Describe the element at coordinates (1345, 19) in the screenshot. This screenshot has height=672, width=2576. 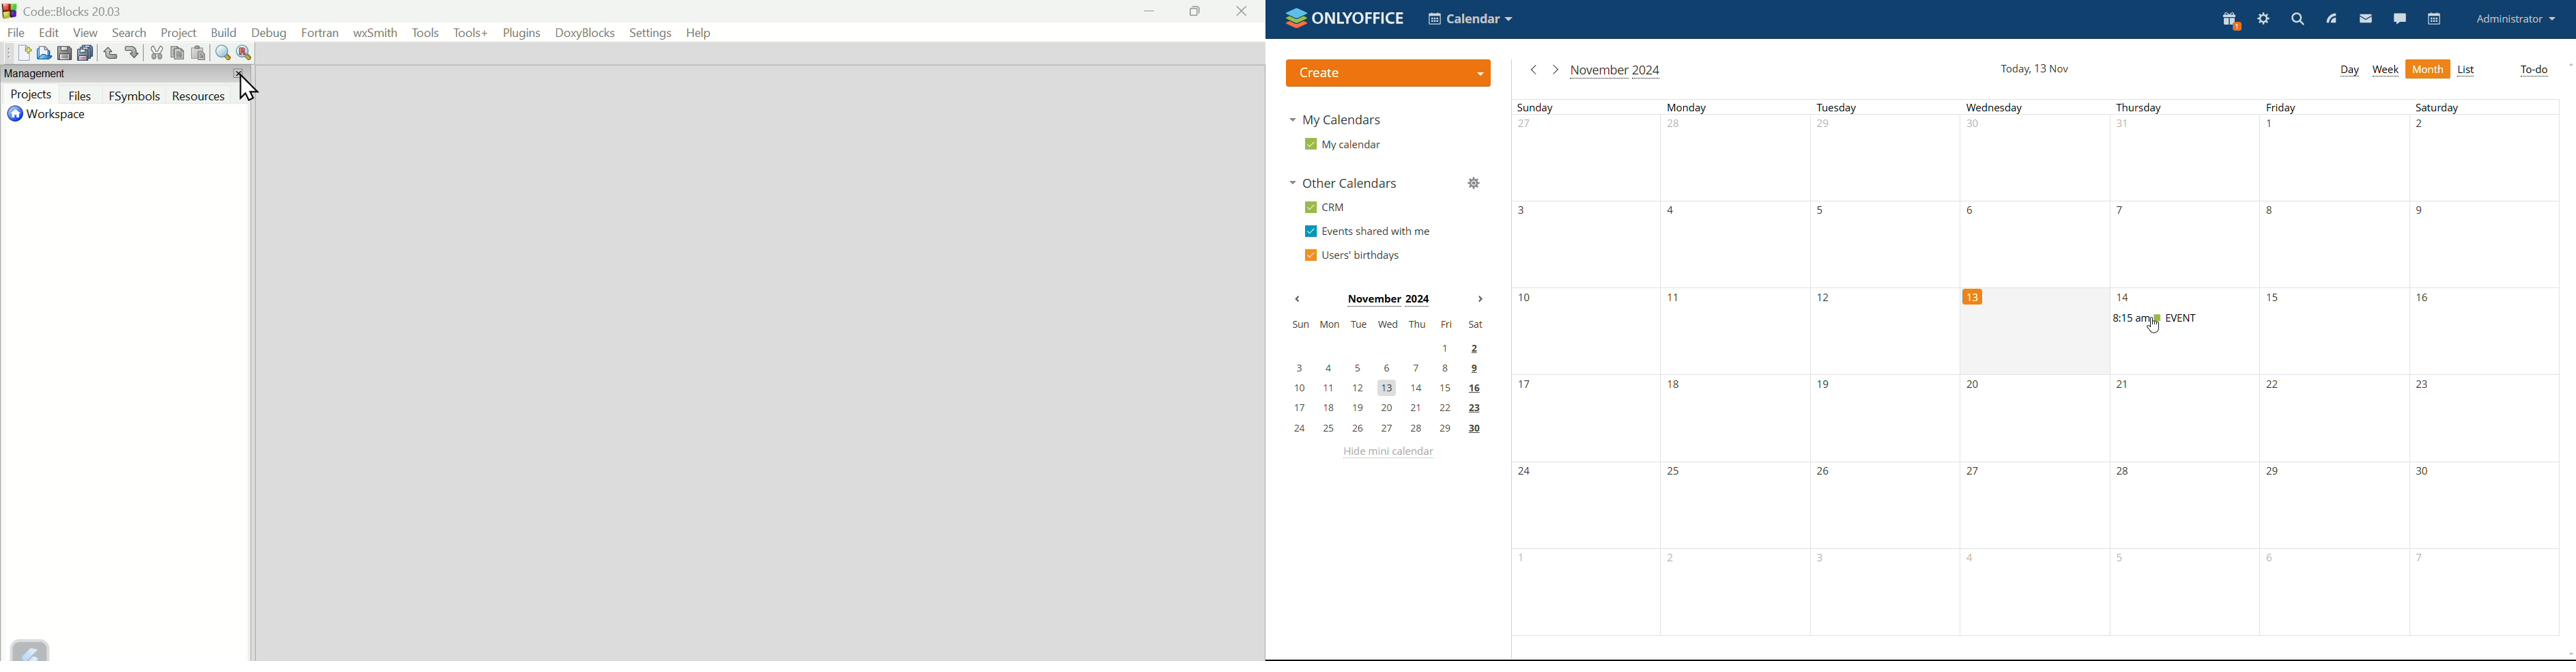
I see `logo` at that location.